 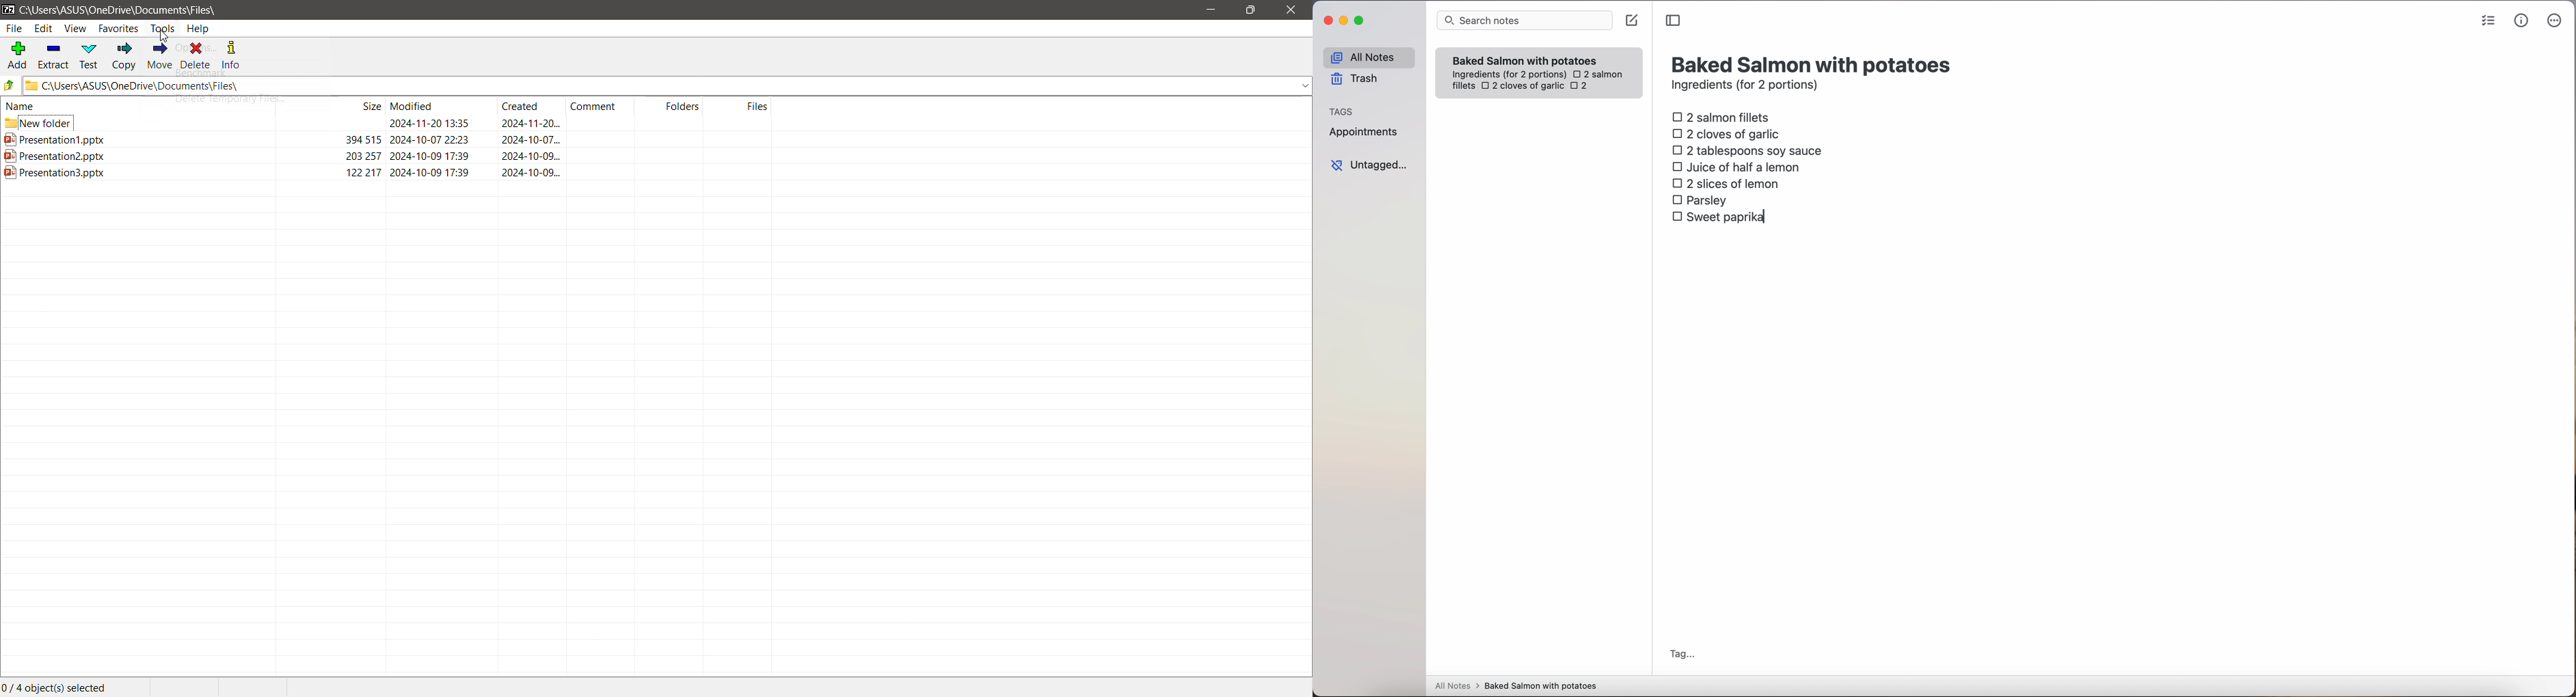 I want to click on Extract, so click(x=54, y=56).